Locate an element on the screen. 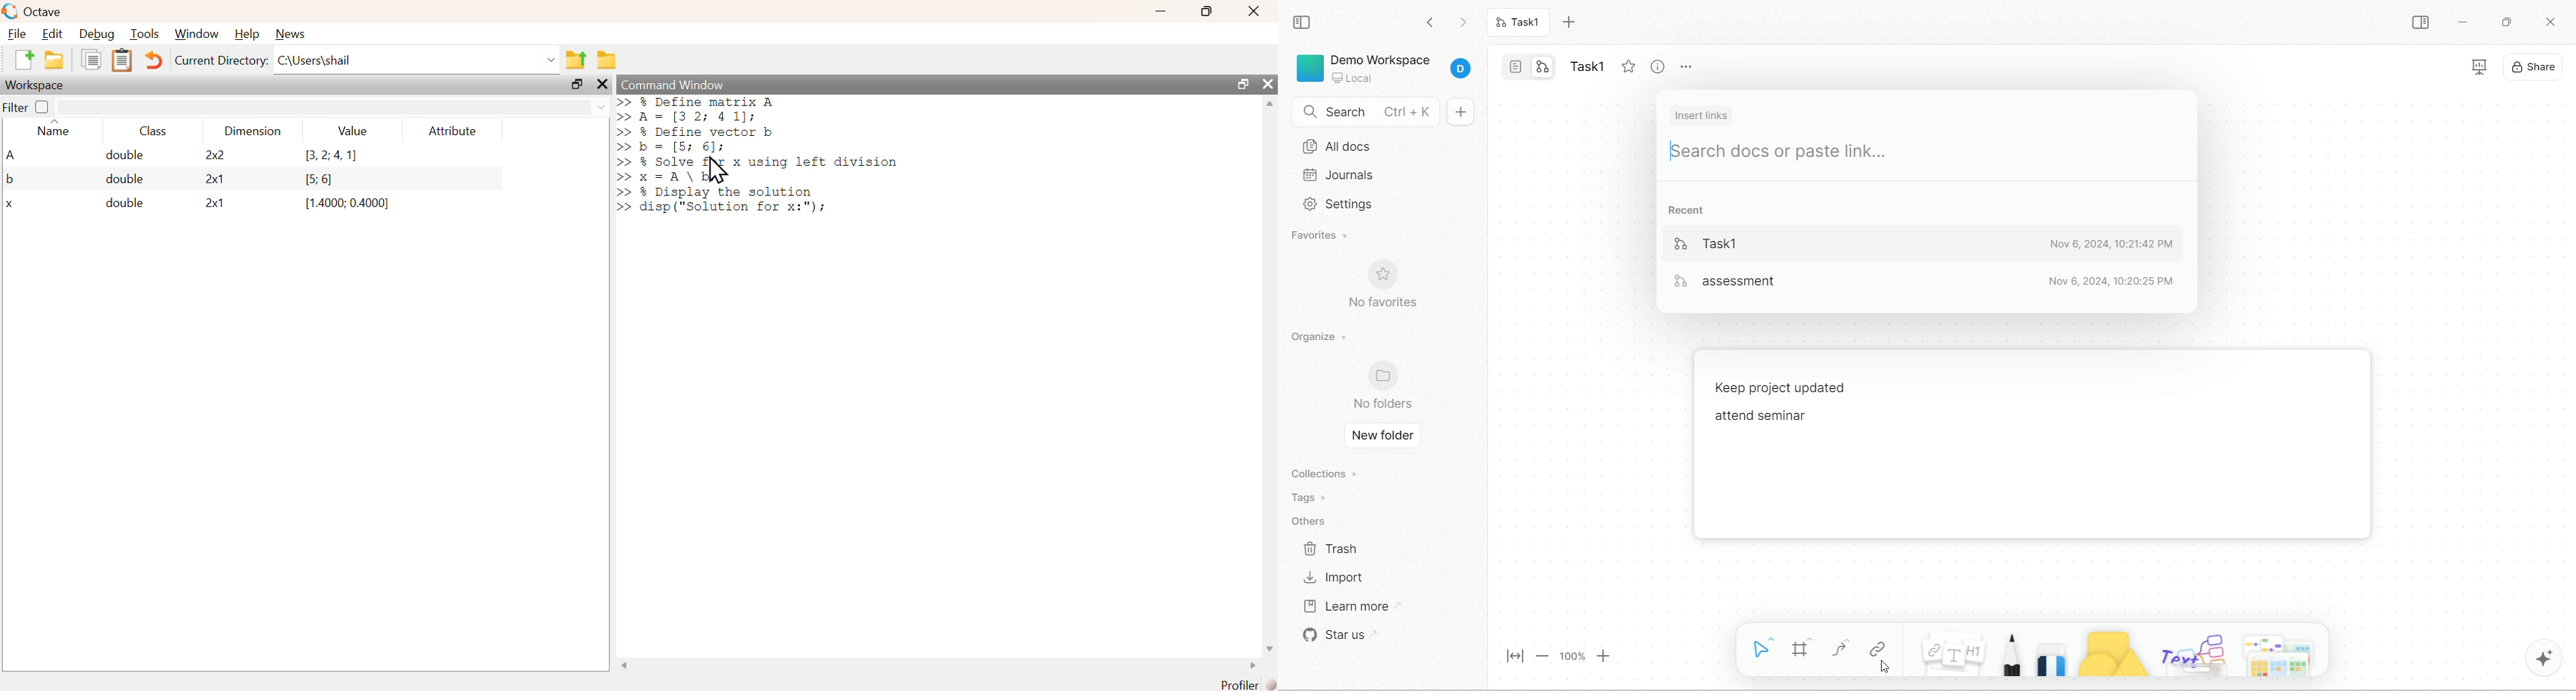  settings is located at coordinates (1372, 203).